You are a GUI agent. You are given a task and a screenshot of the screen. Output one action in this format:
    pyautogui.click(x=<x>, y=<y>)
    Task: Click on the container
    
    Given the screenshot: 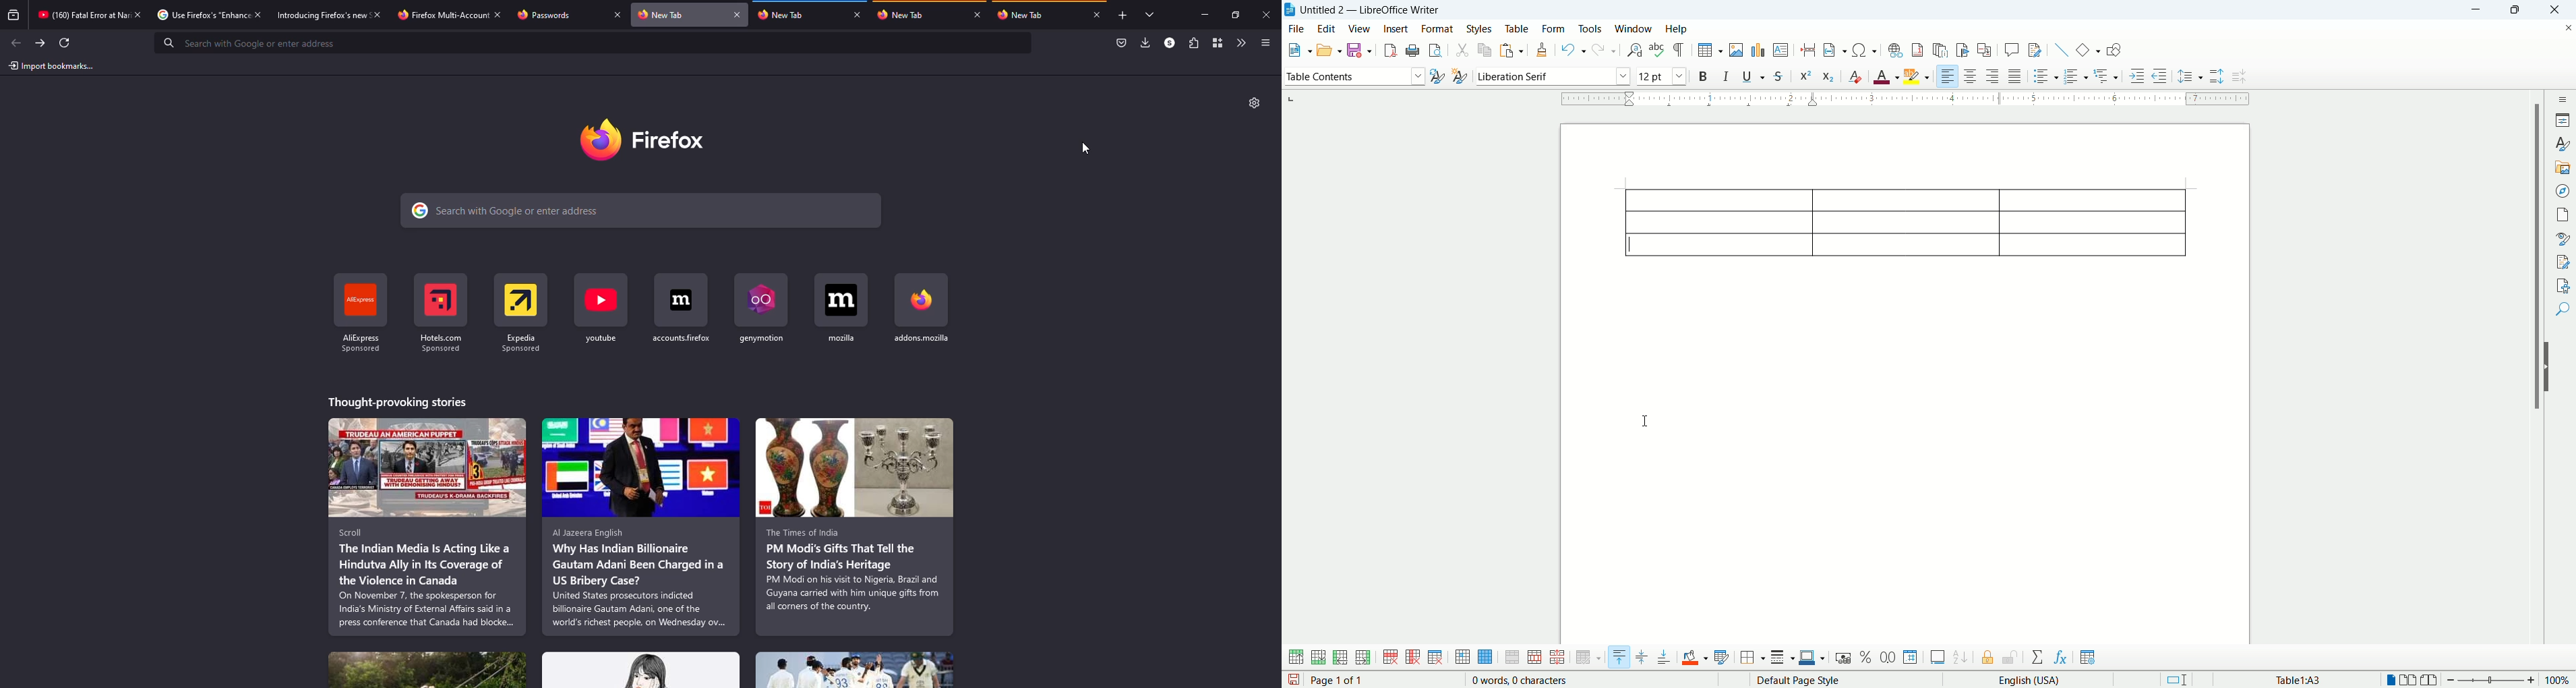 What is the action you would take?
    pyautogui.click(x=1218, y=43)
    